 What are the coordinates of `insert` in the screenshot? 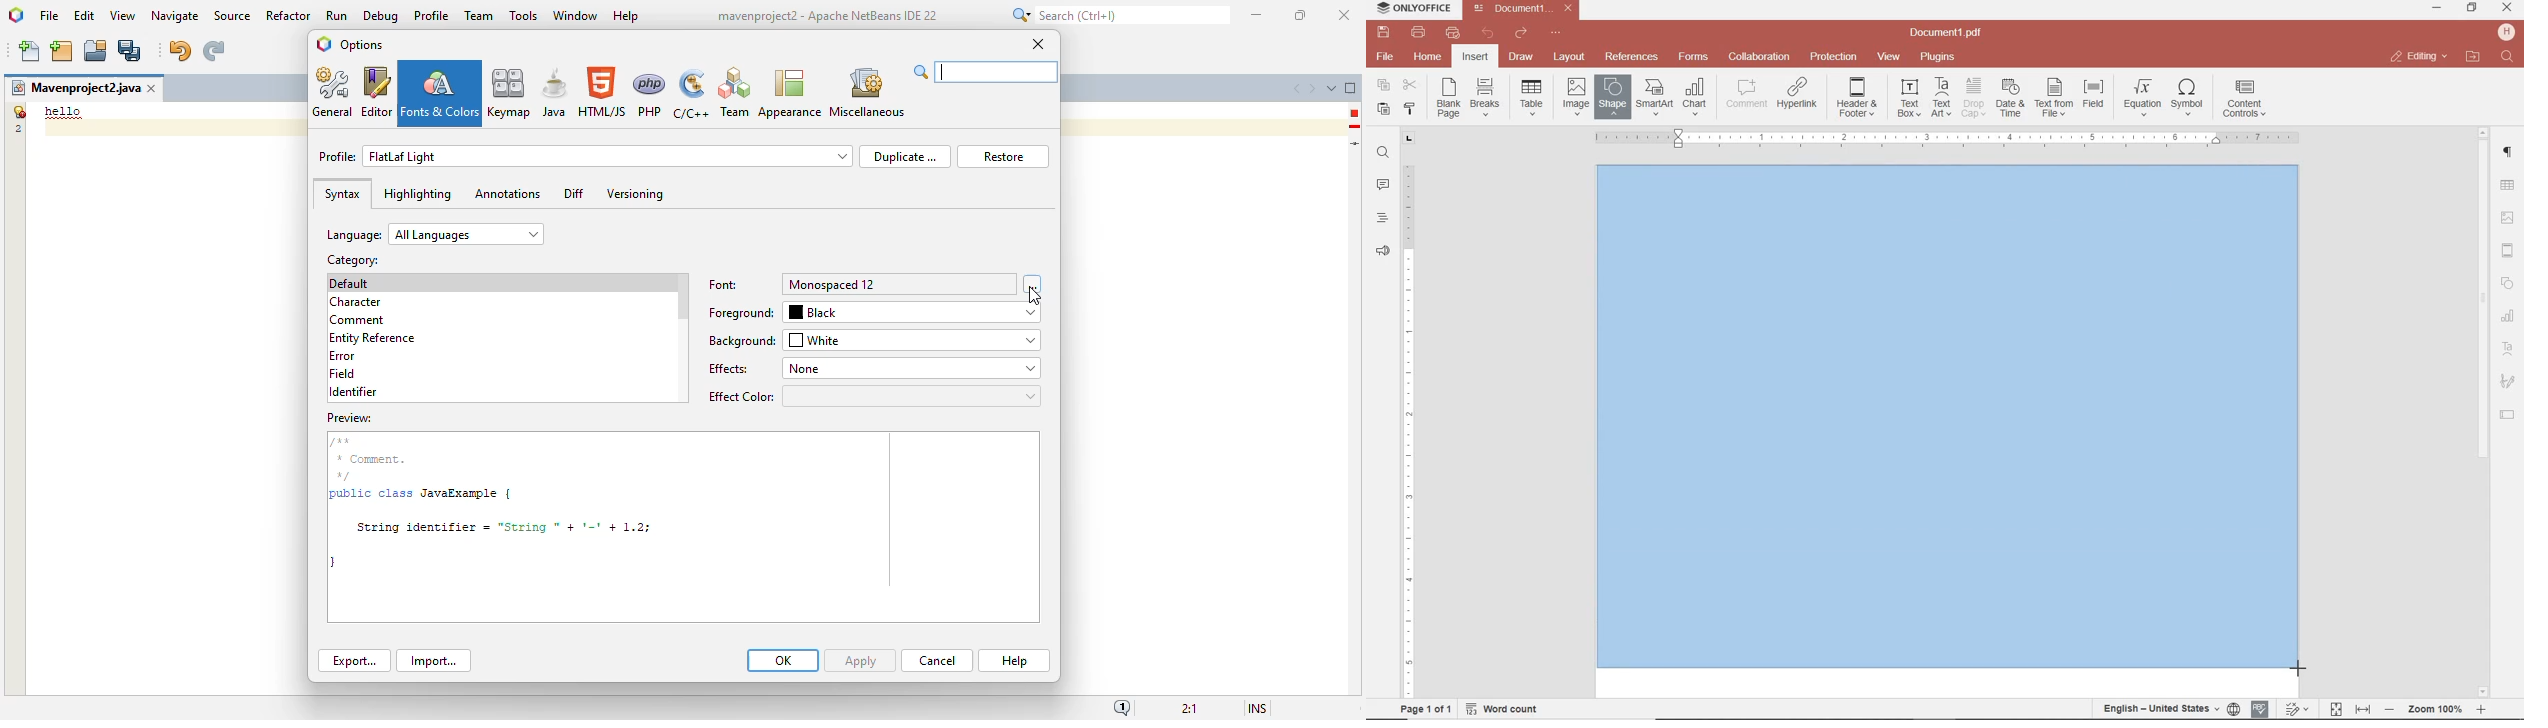 It's located at (1474, 58).